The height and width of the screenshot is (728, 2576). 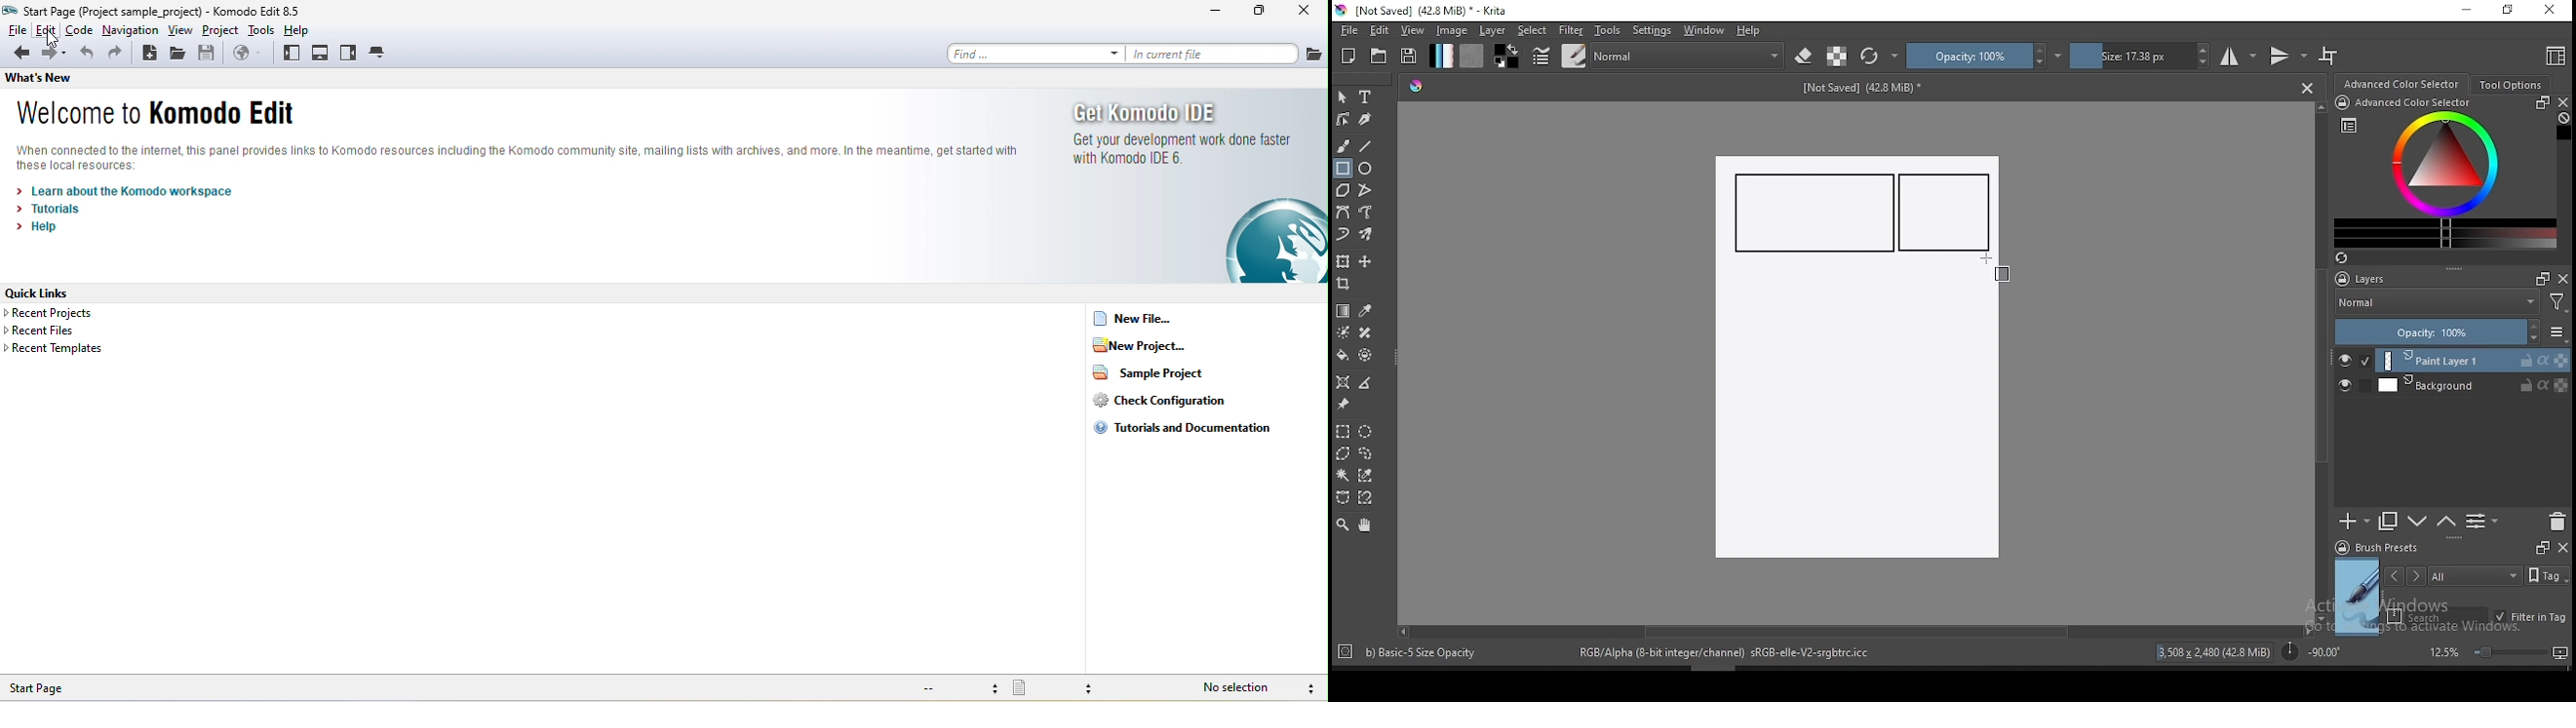 What do you see at coordinates (1608, 30) in the screenshot?
I see `tools` at bounding box center [1608, 30].